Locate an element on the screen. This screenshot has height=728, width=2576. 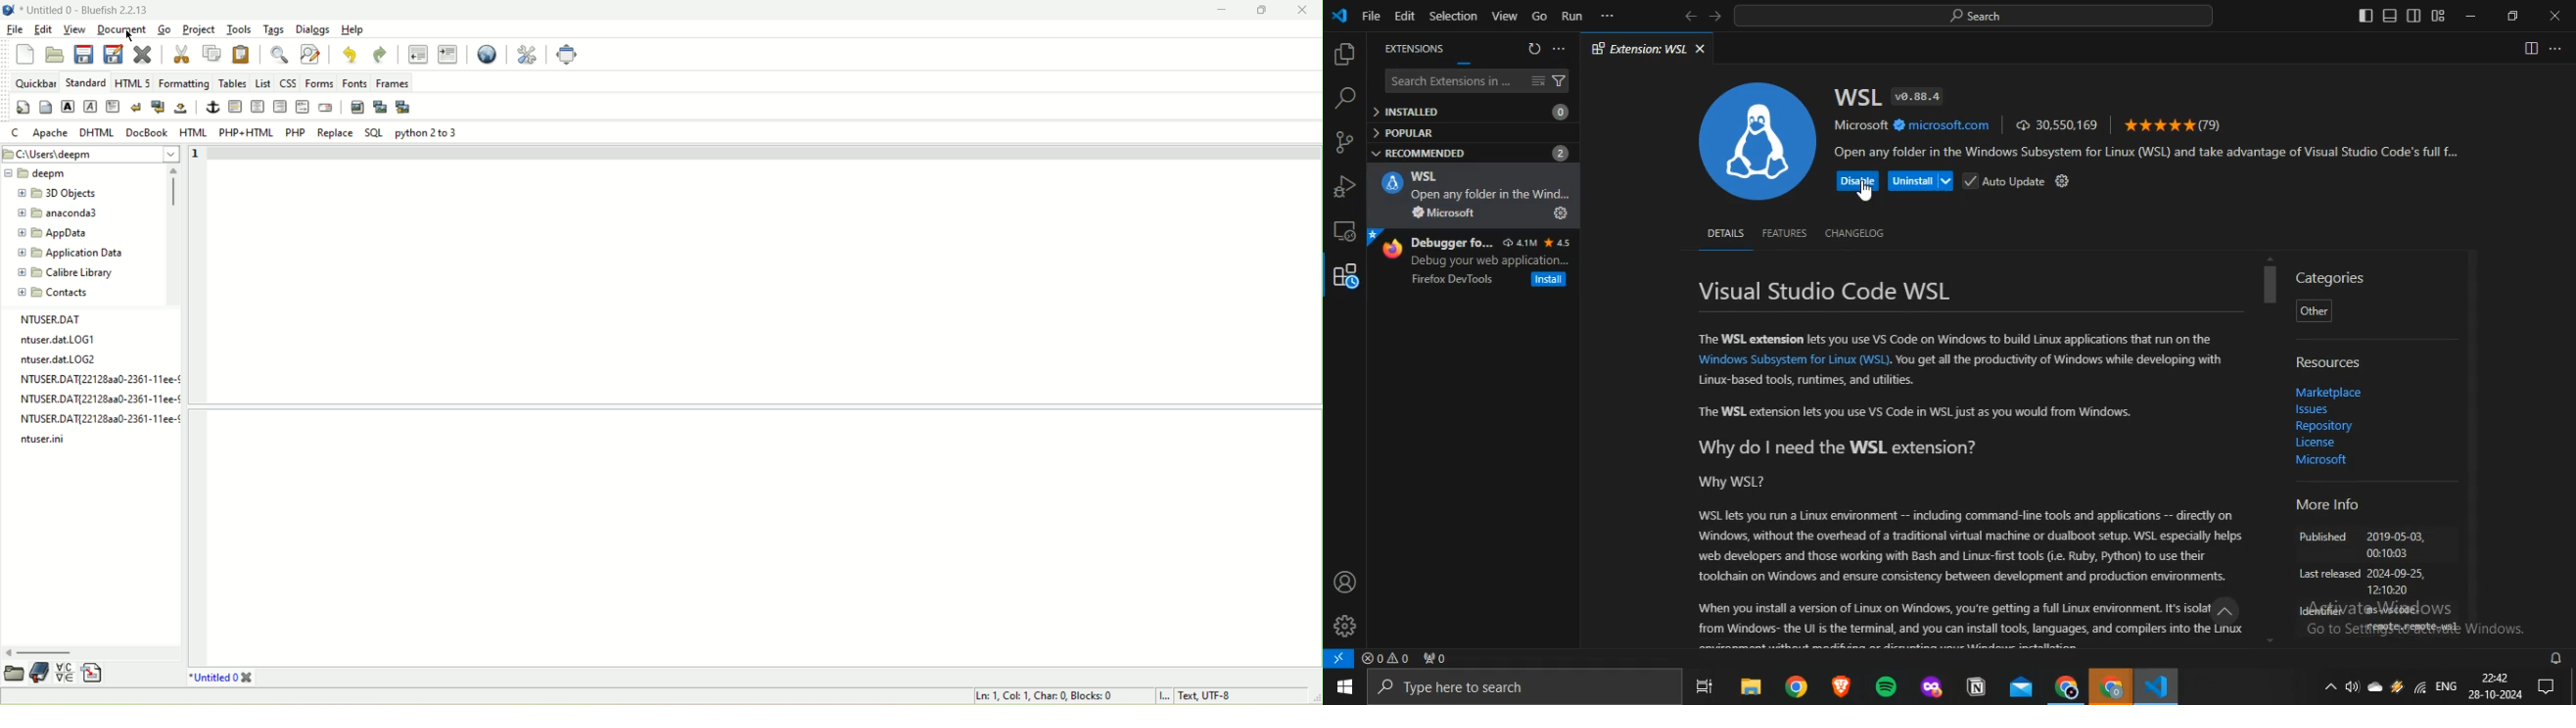
‘Windows Subsystem for Linux (WSL) is located at coordinates (1792, 360).